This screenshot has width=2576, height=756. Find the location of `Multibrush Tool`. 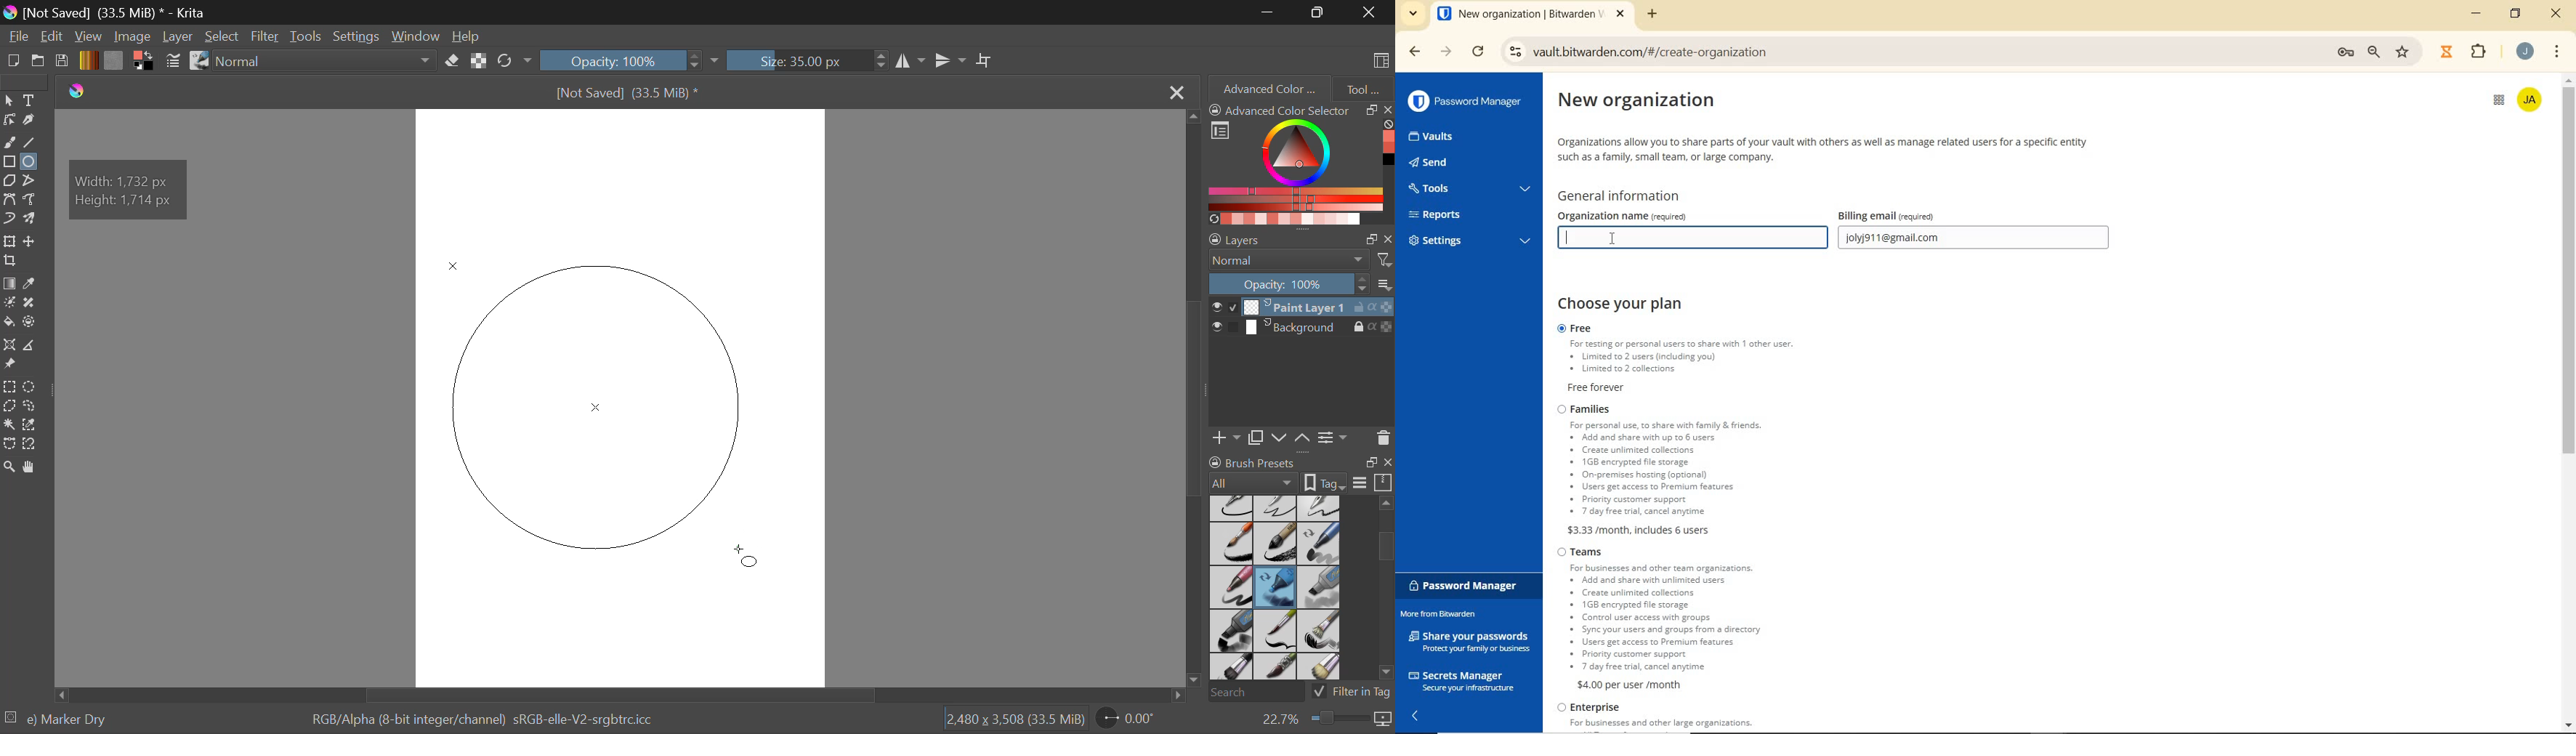

Multibrush Tool is located at coordinates (34, 219).